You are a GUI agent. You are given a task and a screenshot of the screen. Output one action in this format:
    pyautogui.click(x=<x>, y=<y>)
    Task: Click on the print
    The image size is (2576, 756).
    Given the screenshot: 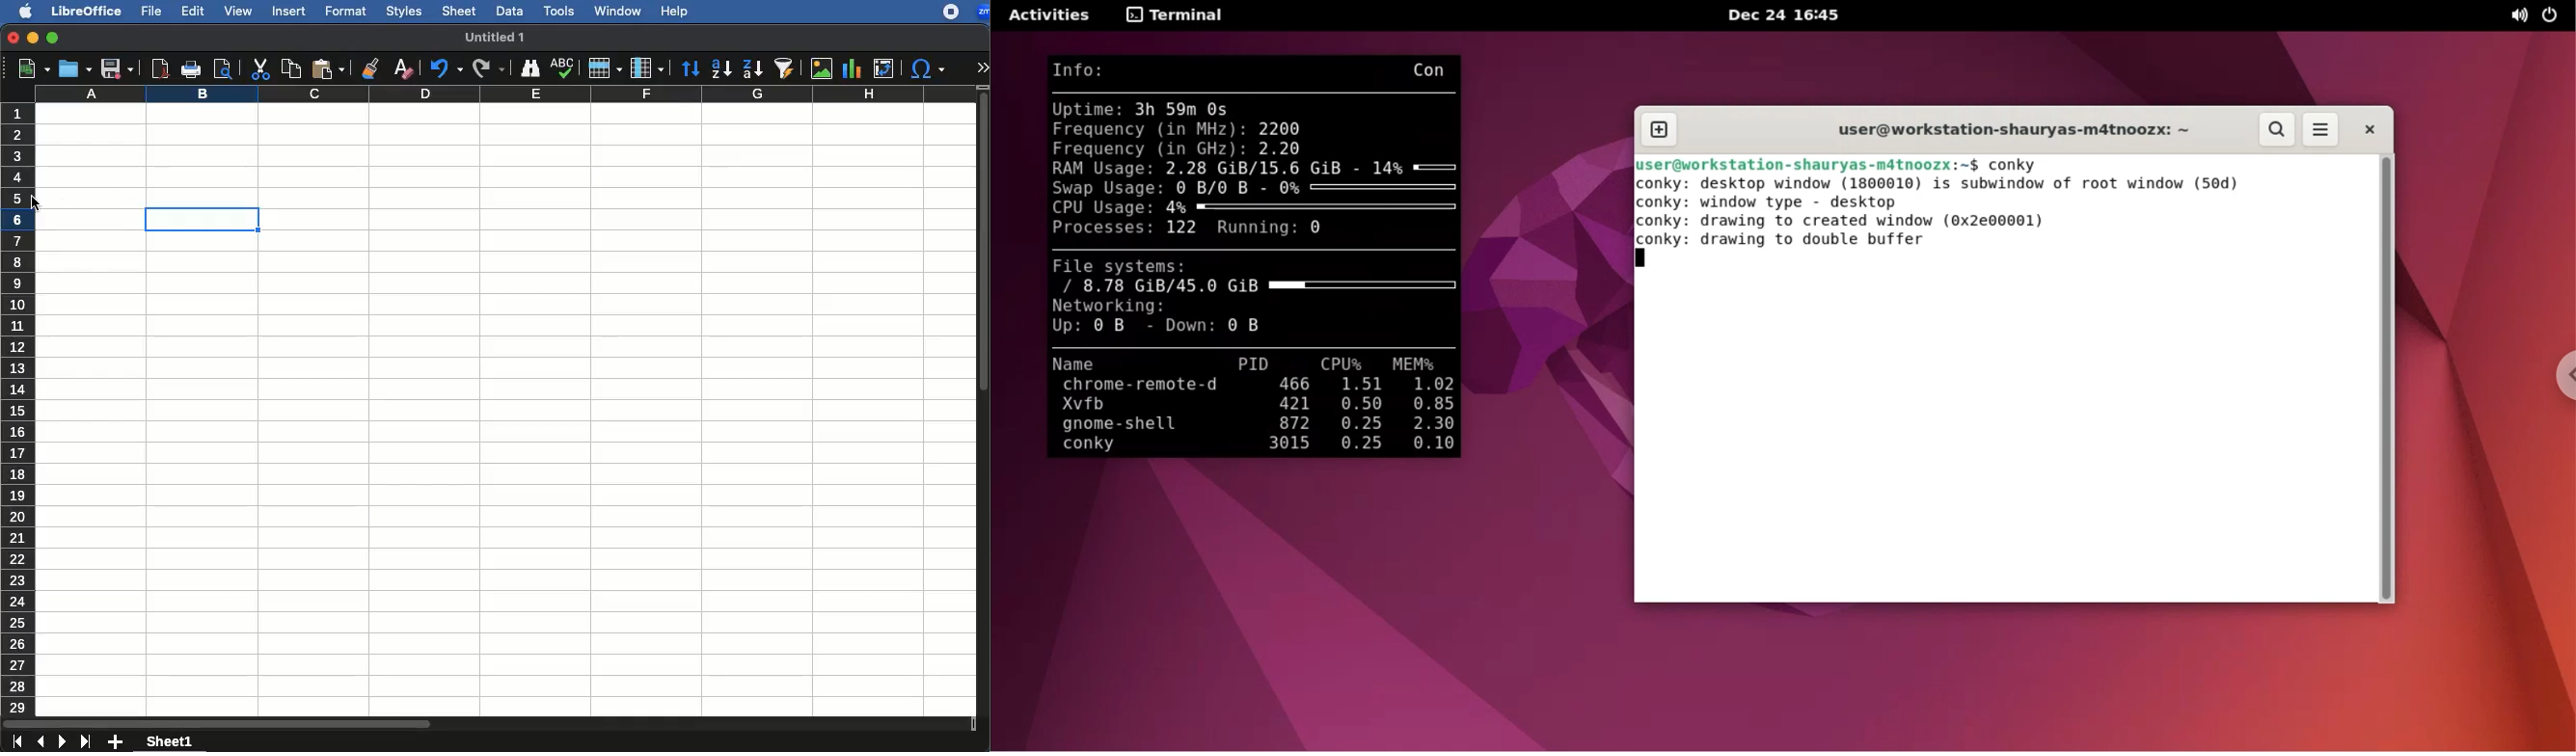 What is the action you would take?
    pyautogui.click(x=192, y=70)
    